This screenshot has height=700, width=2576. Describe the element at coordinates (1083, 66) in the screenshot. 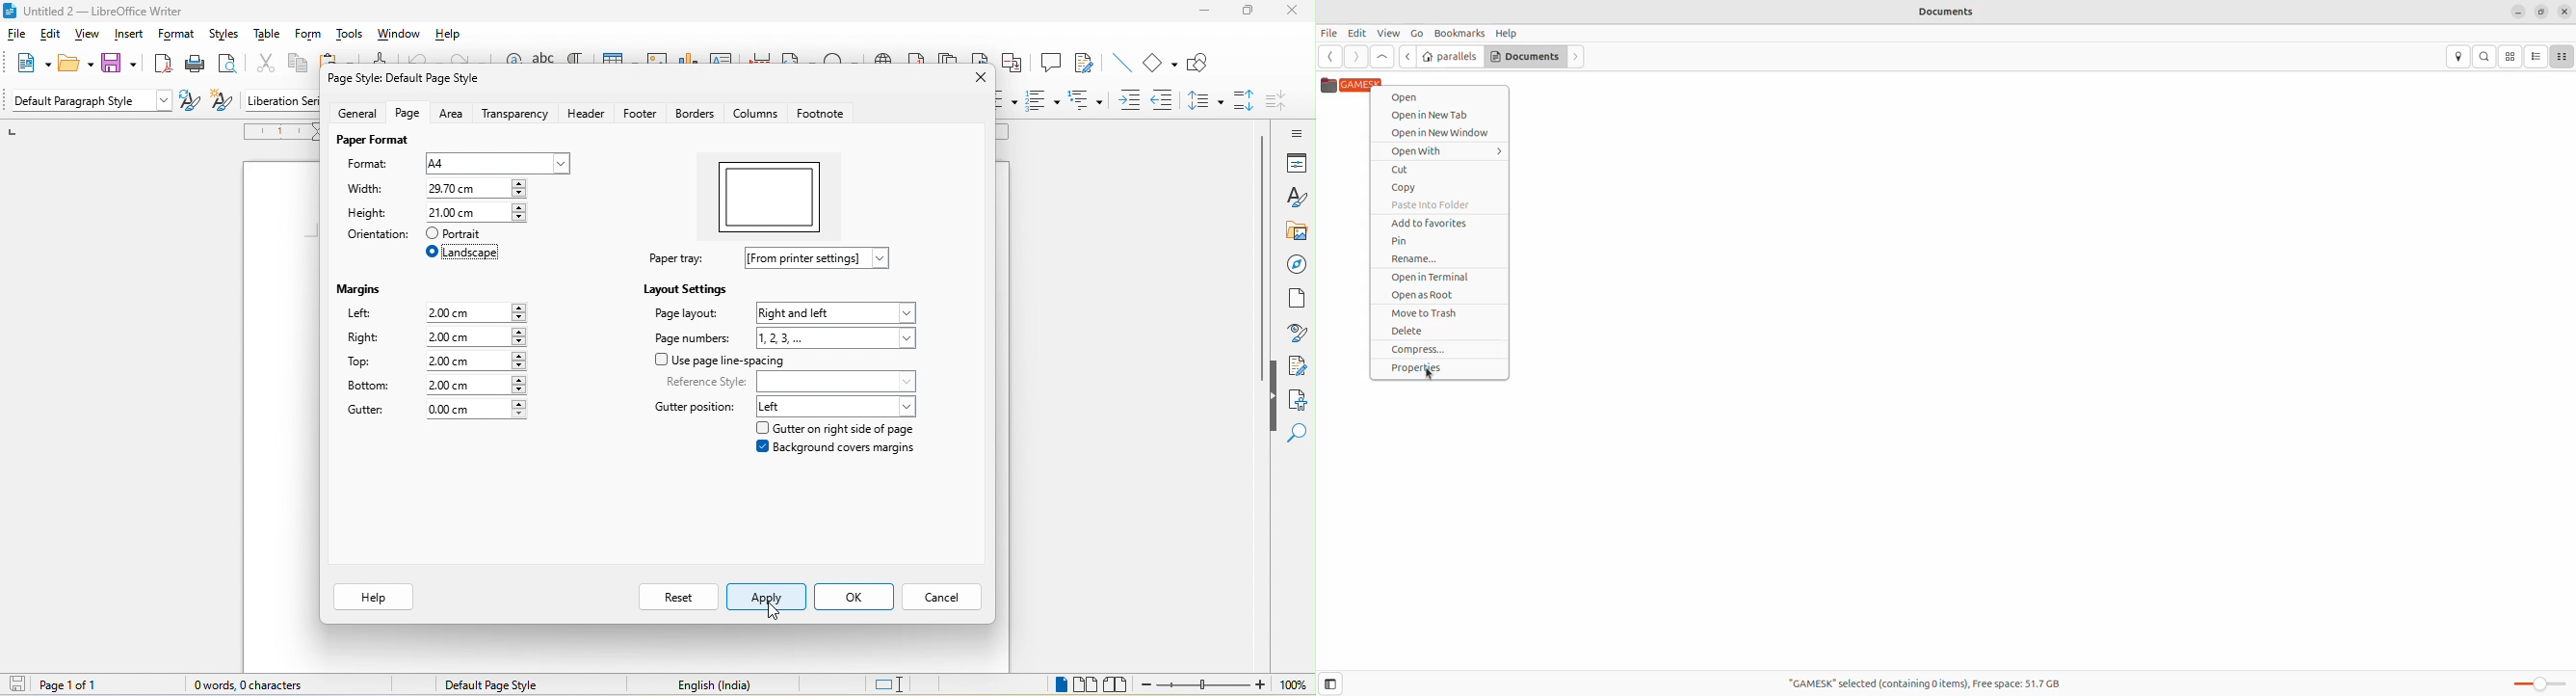

I see `track change functions` at that location.